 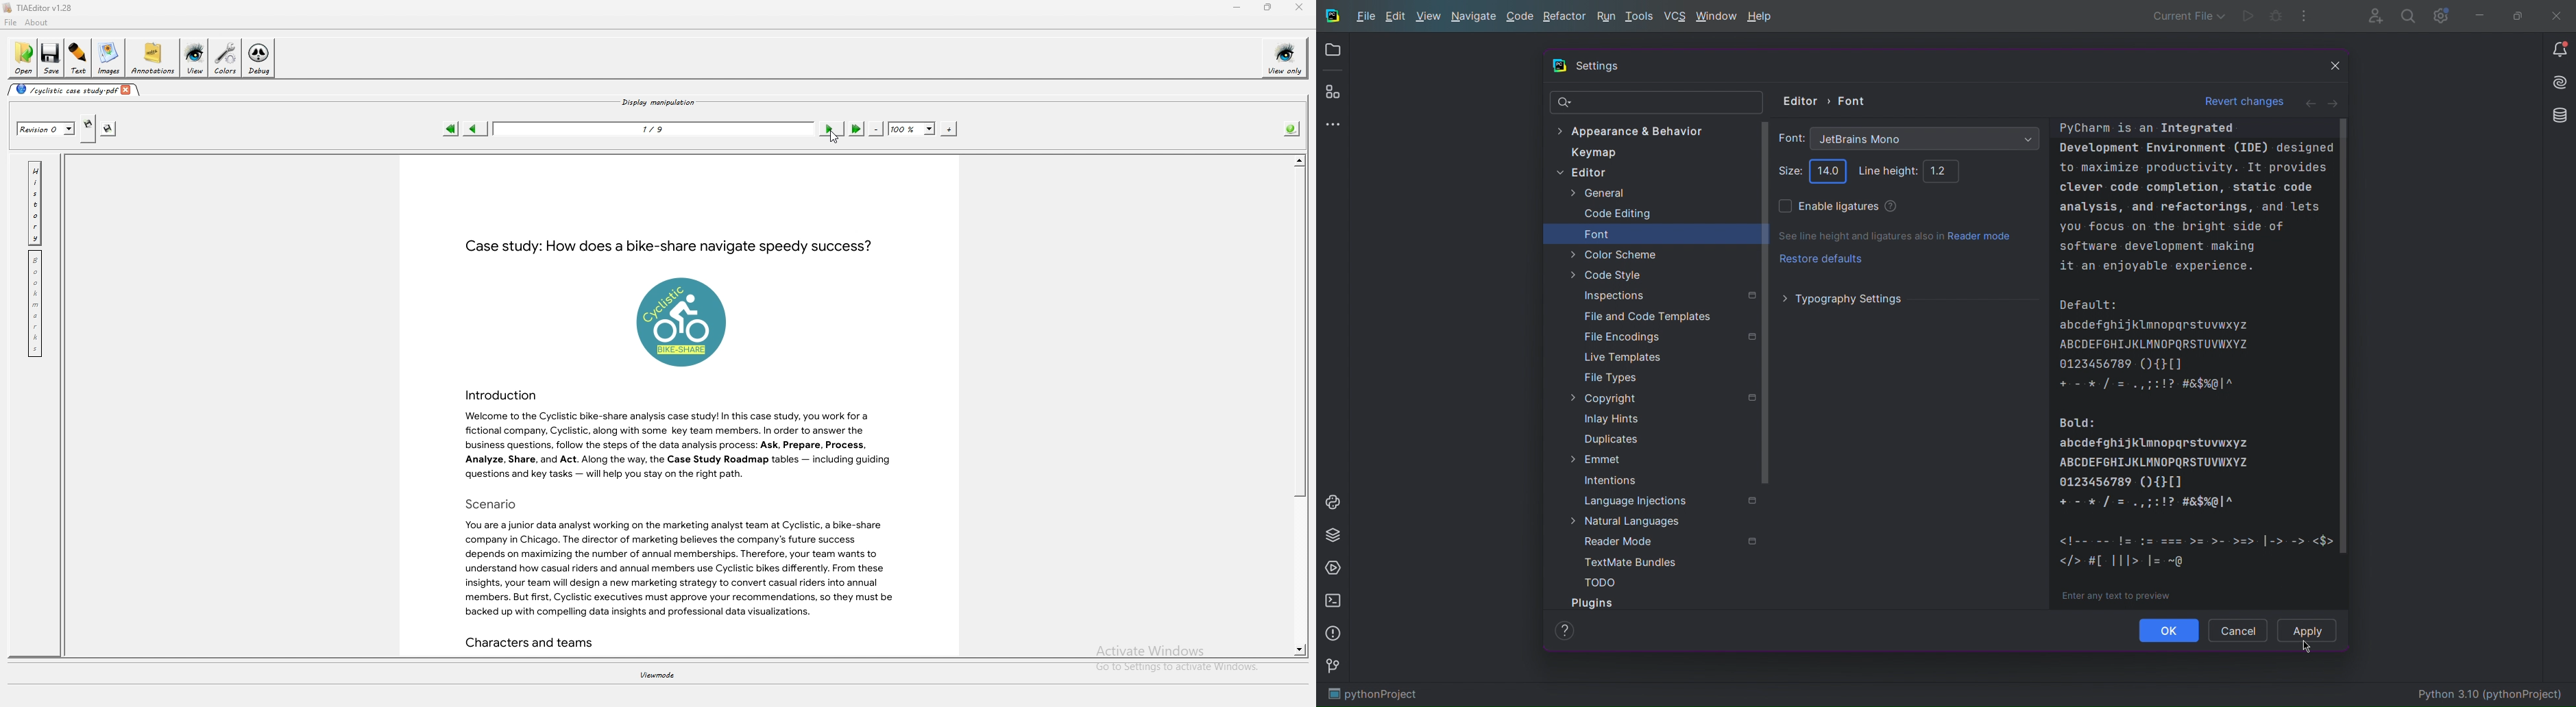 What do you see at coordinates (1670, 335) in the screenshot?
I see `File Encodings` at bounding box center [1670, 335].